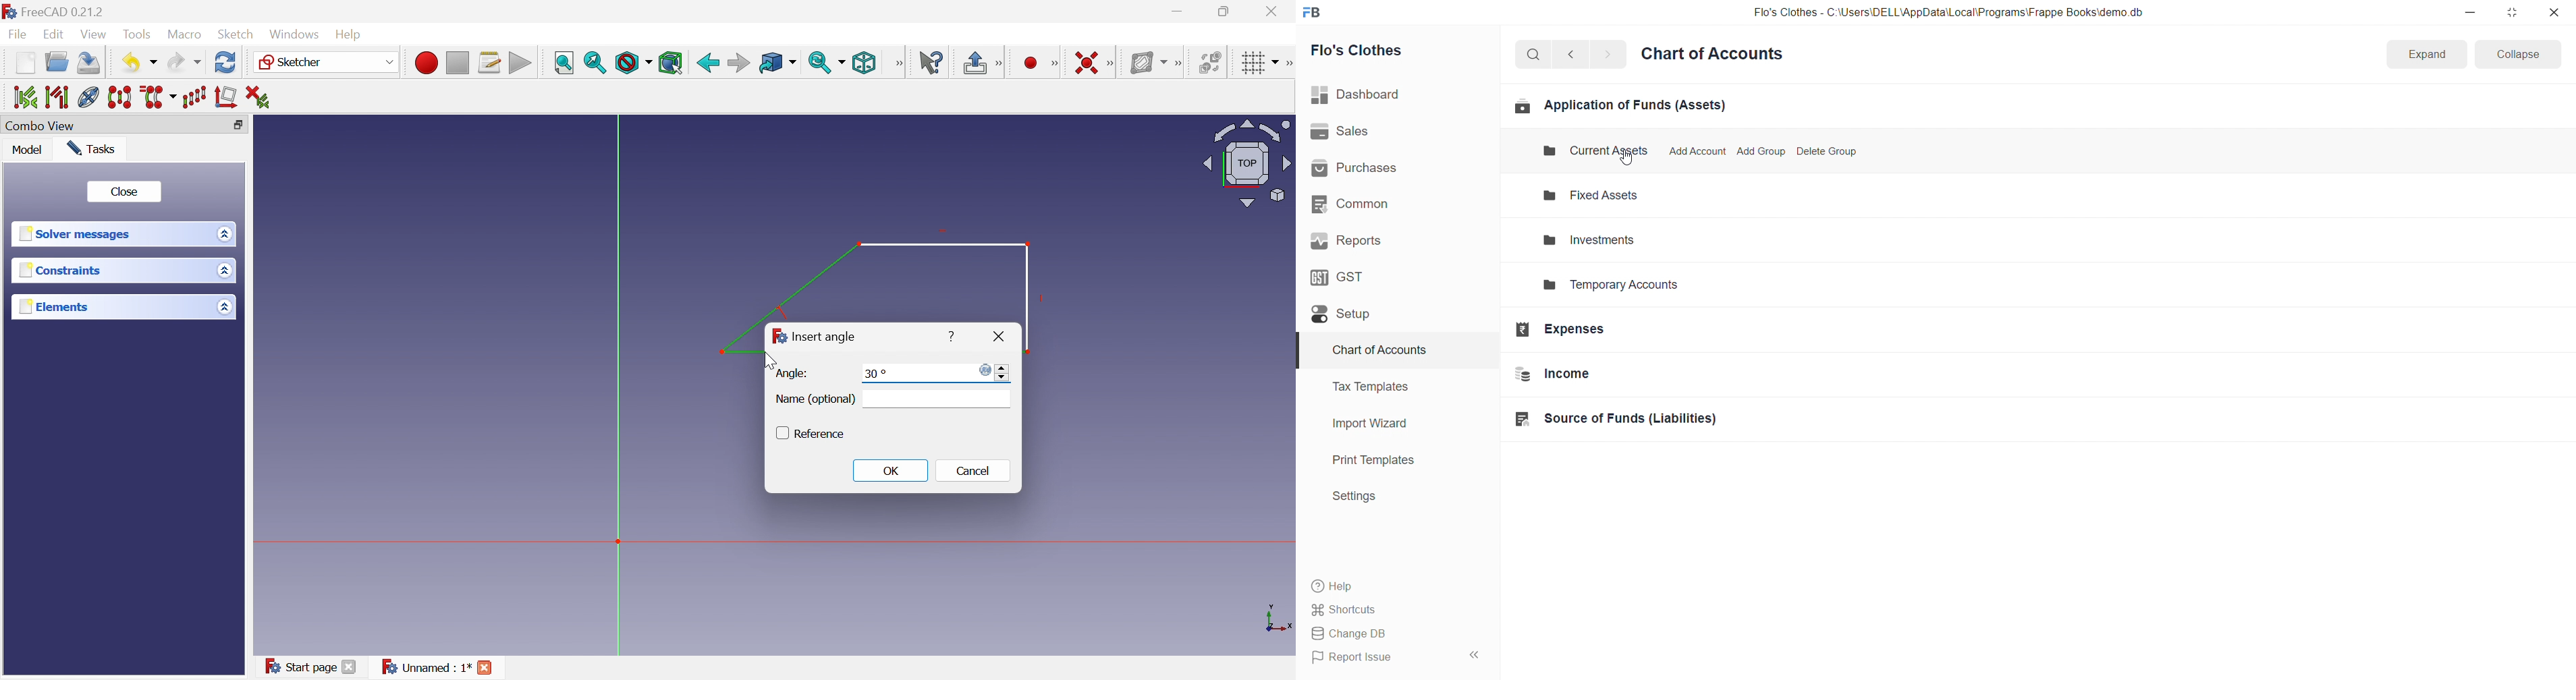  Describe the element at coordinates (2426, 55) in the screenshot. I see `Expand` at that location.